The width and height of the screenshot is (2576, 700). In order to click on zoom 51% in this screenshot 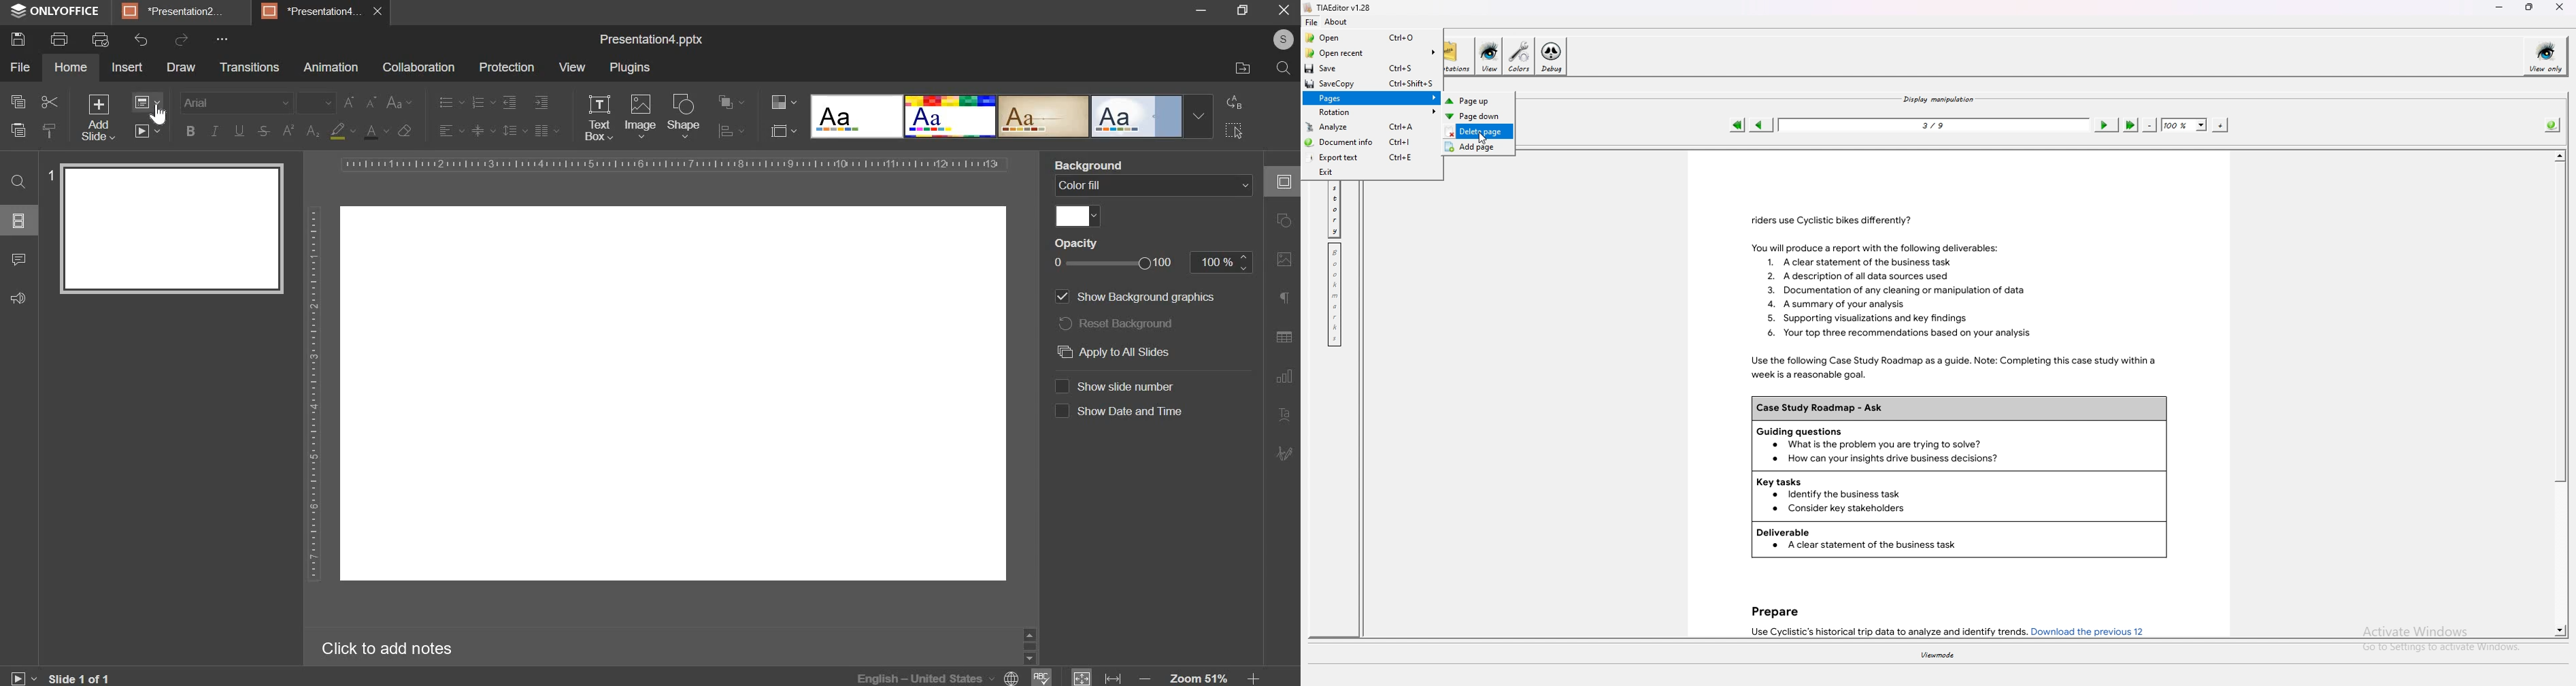, I will do `click(1199, 678)`.